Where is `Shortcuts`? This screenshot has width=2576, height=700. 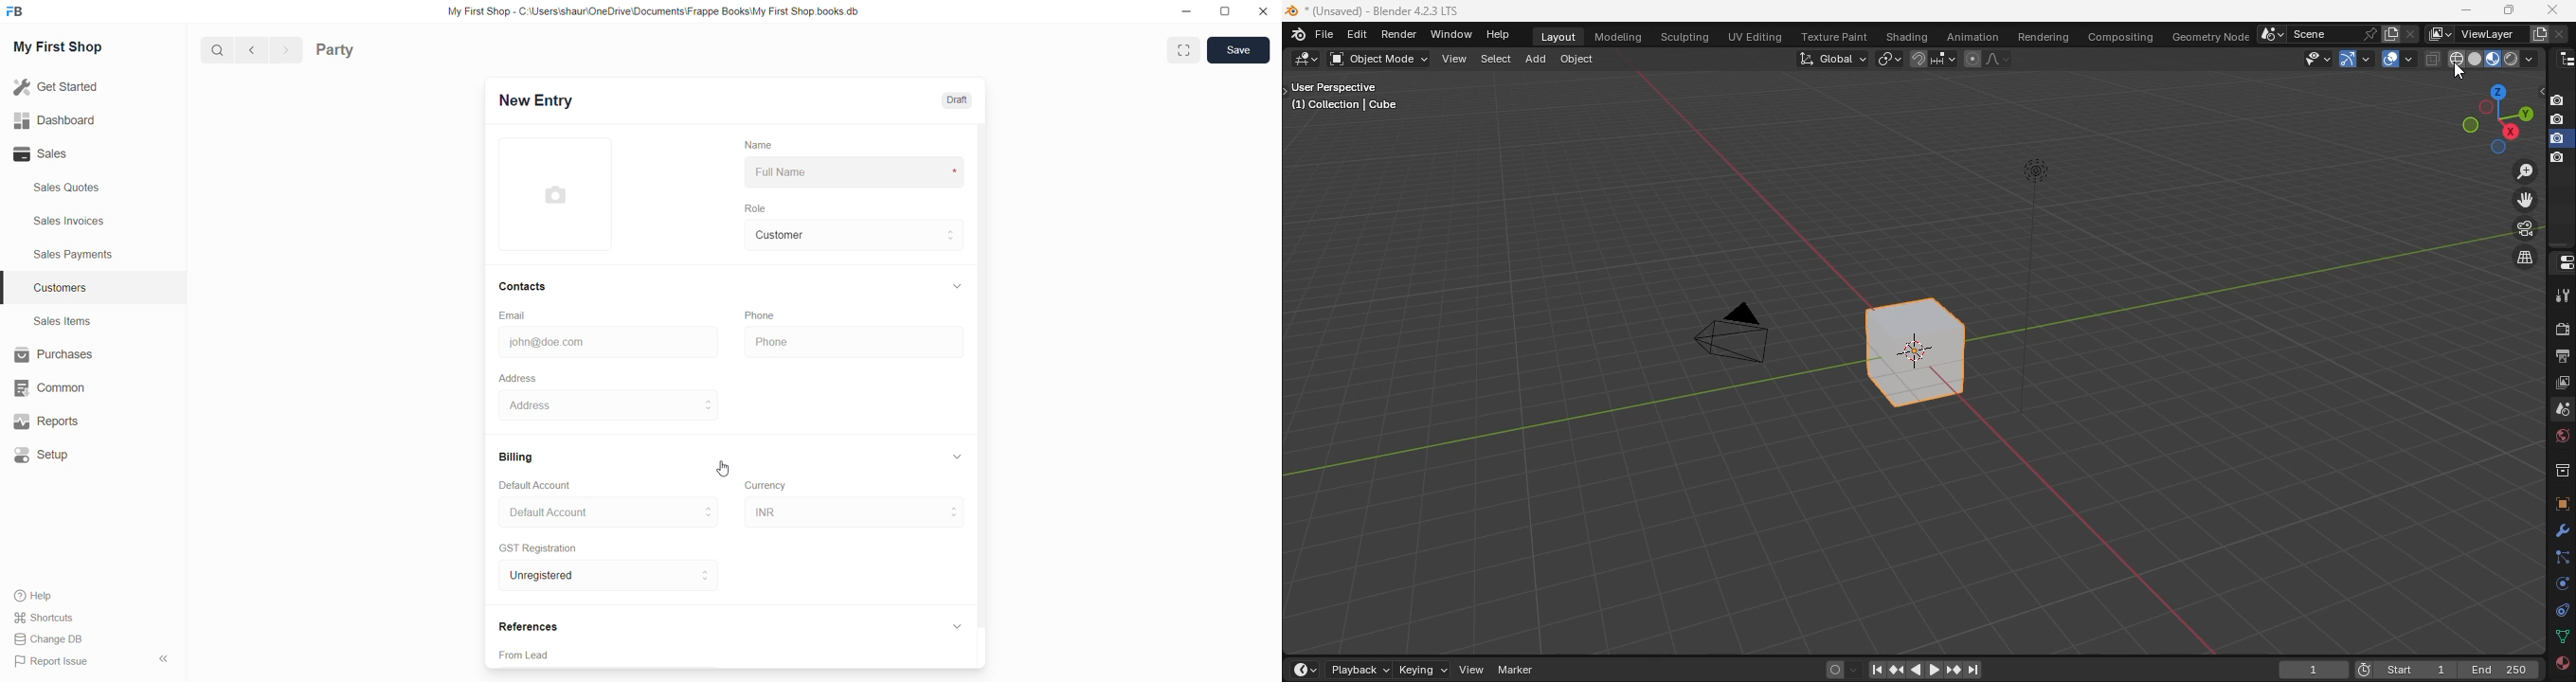
Shortcuts is located at coordinates (45, 617).